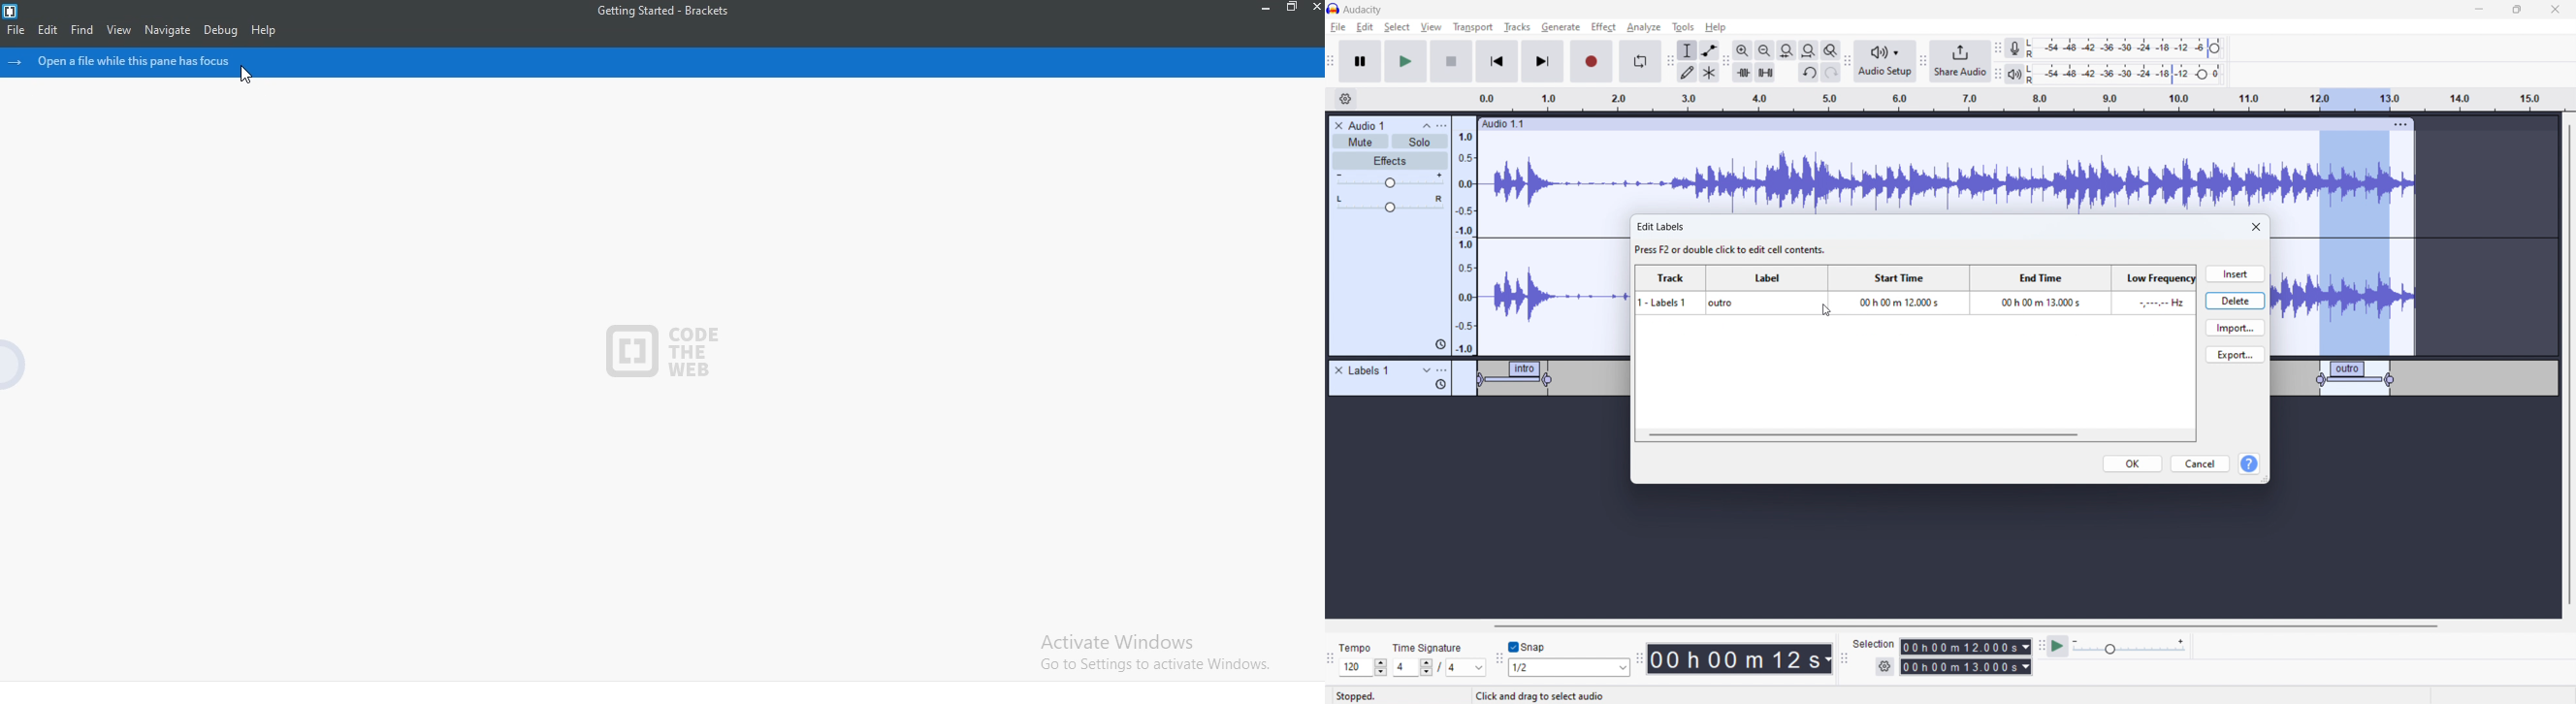  What do you see at coordinates (1365, 667) in the screenshot?
I see `set tempo` at bounding box center [1365, 667].